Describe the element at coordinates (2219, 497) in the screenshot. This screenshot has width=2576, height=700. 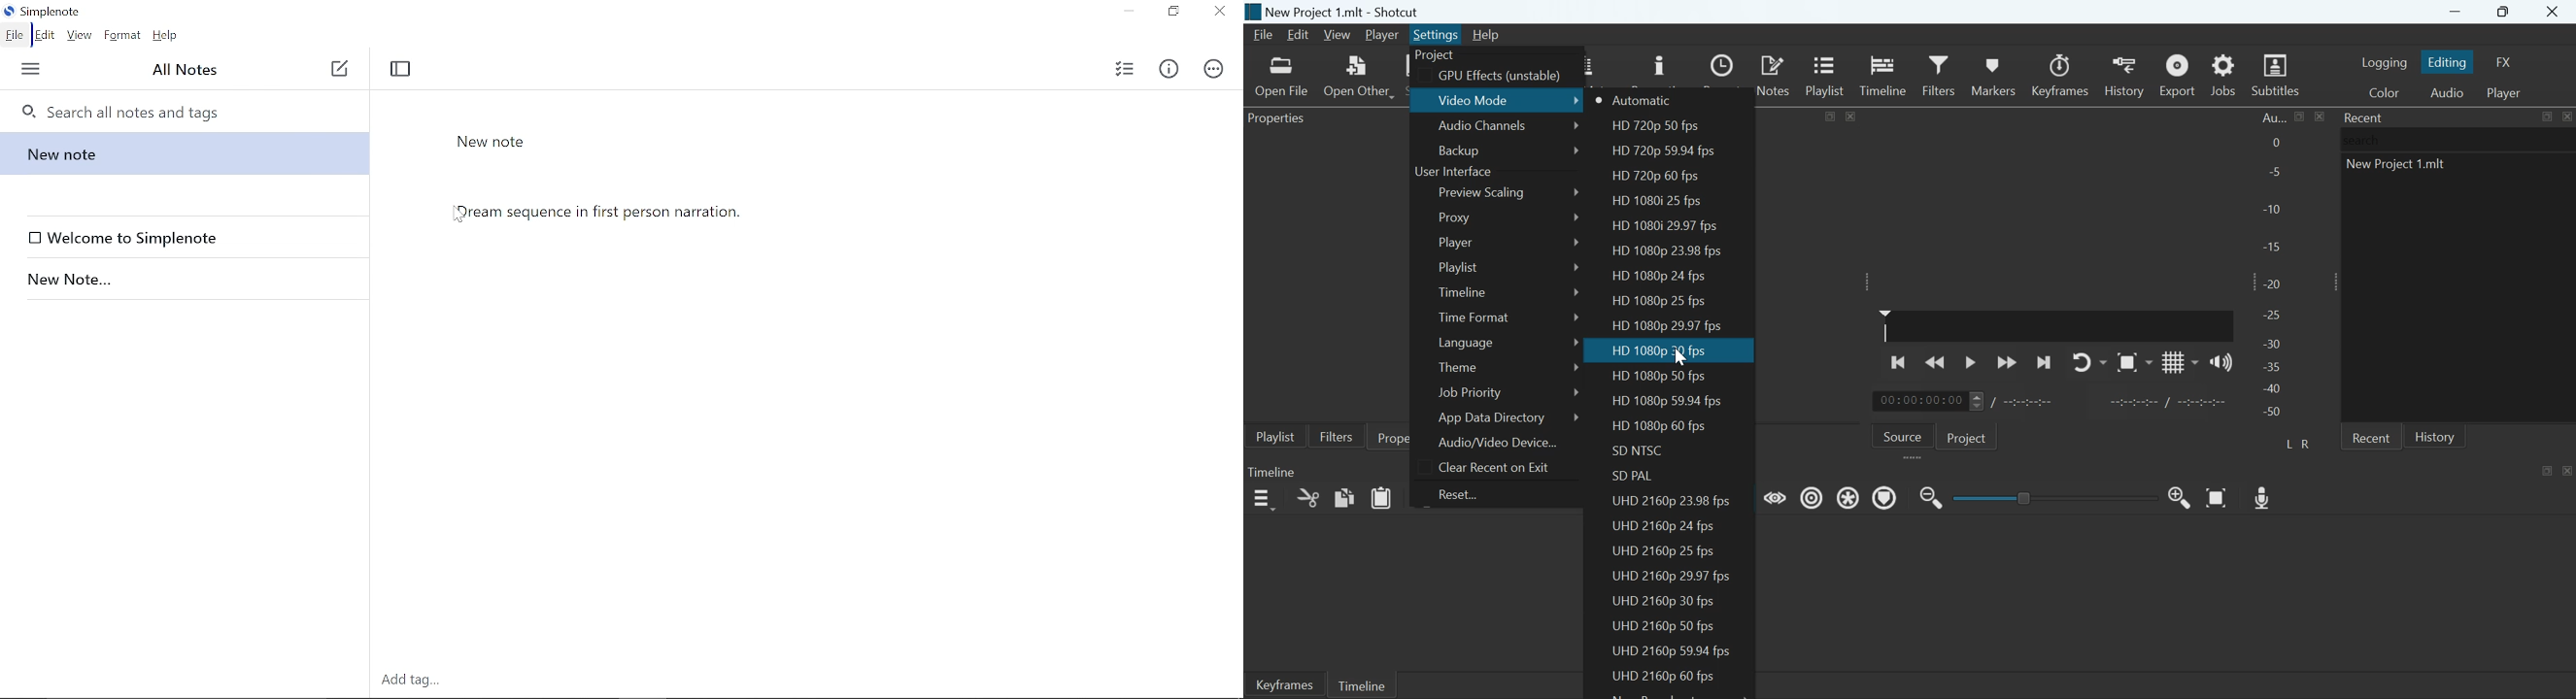
I see `Zoom timeline to fit` at that location.